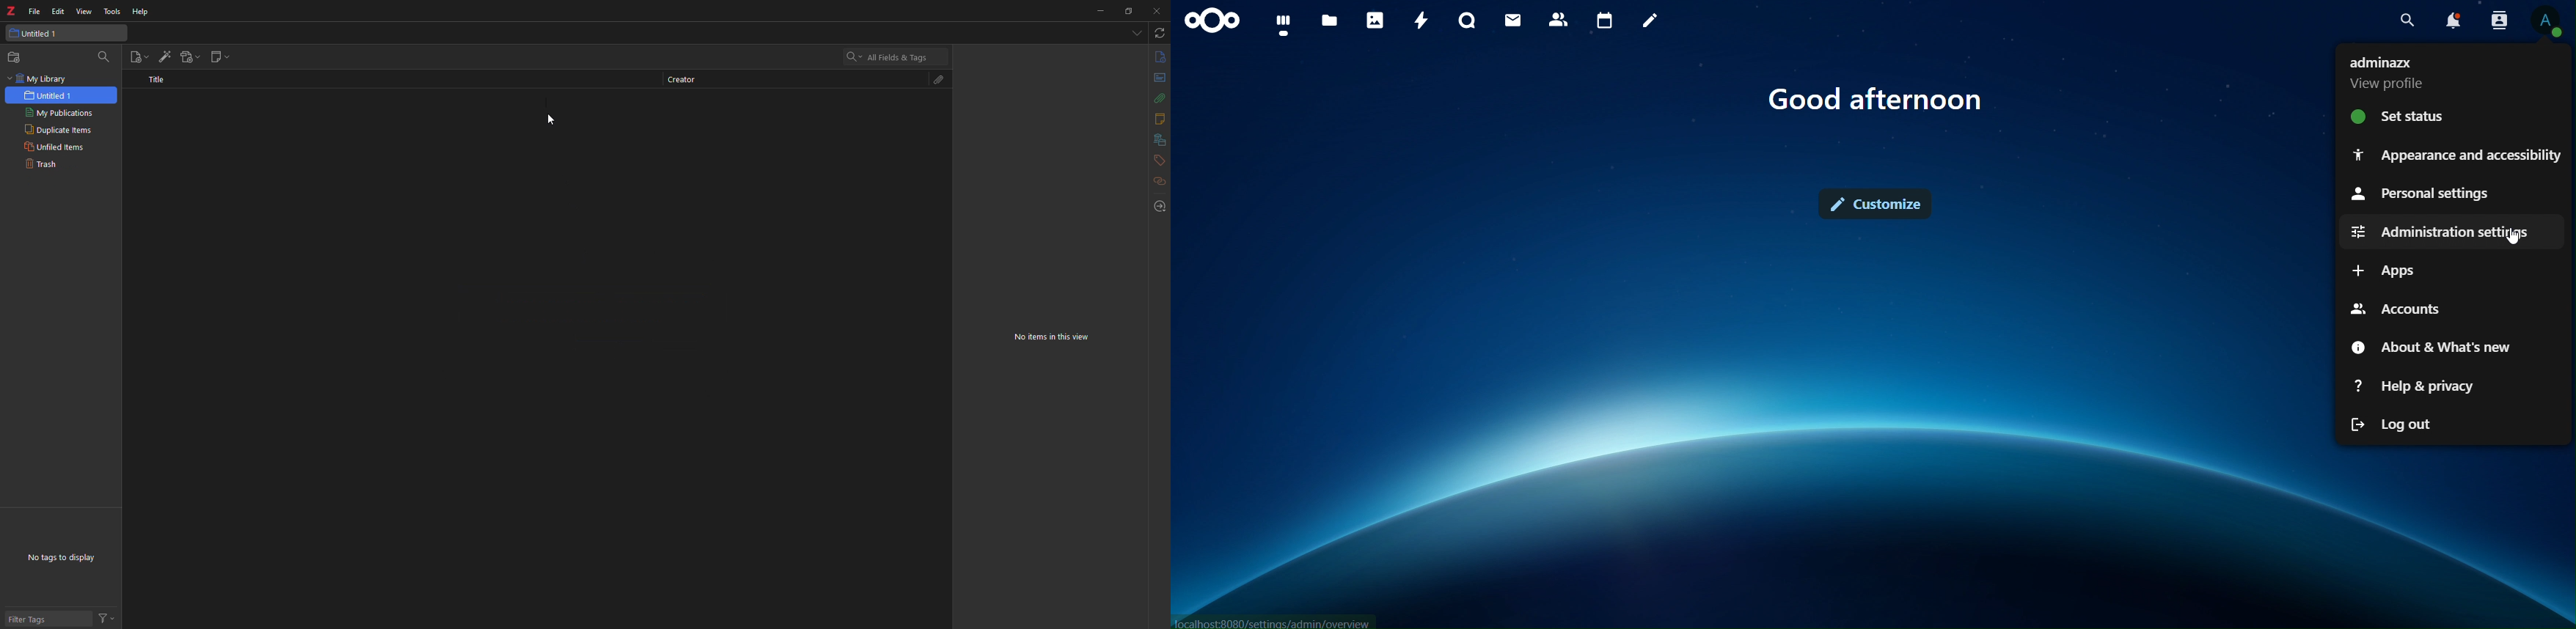 The width and height of the screenshot is (2576, 644). I want to click on log out, so click(2394, 423).